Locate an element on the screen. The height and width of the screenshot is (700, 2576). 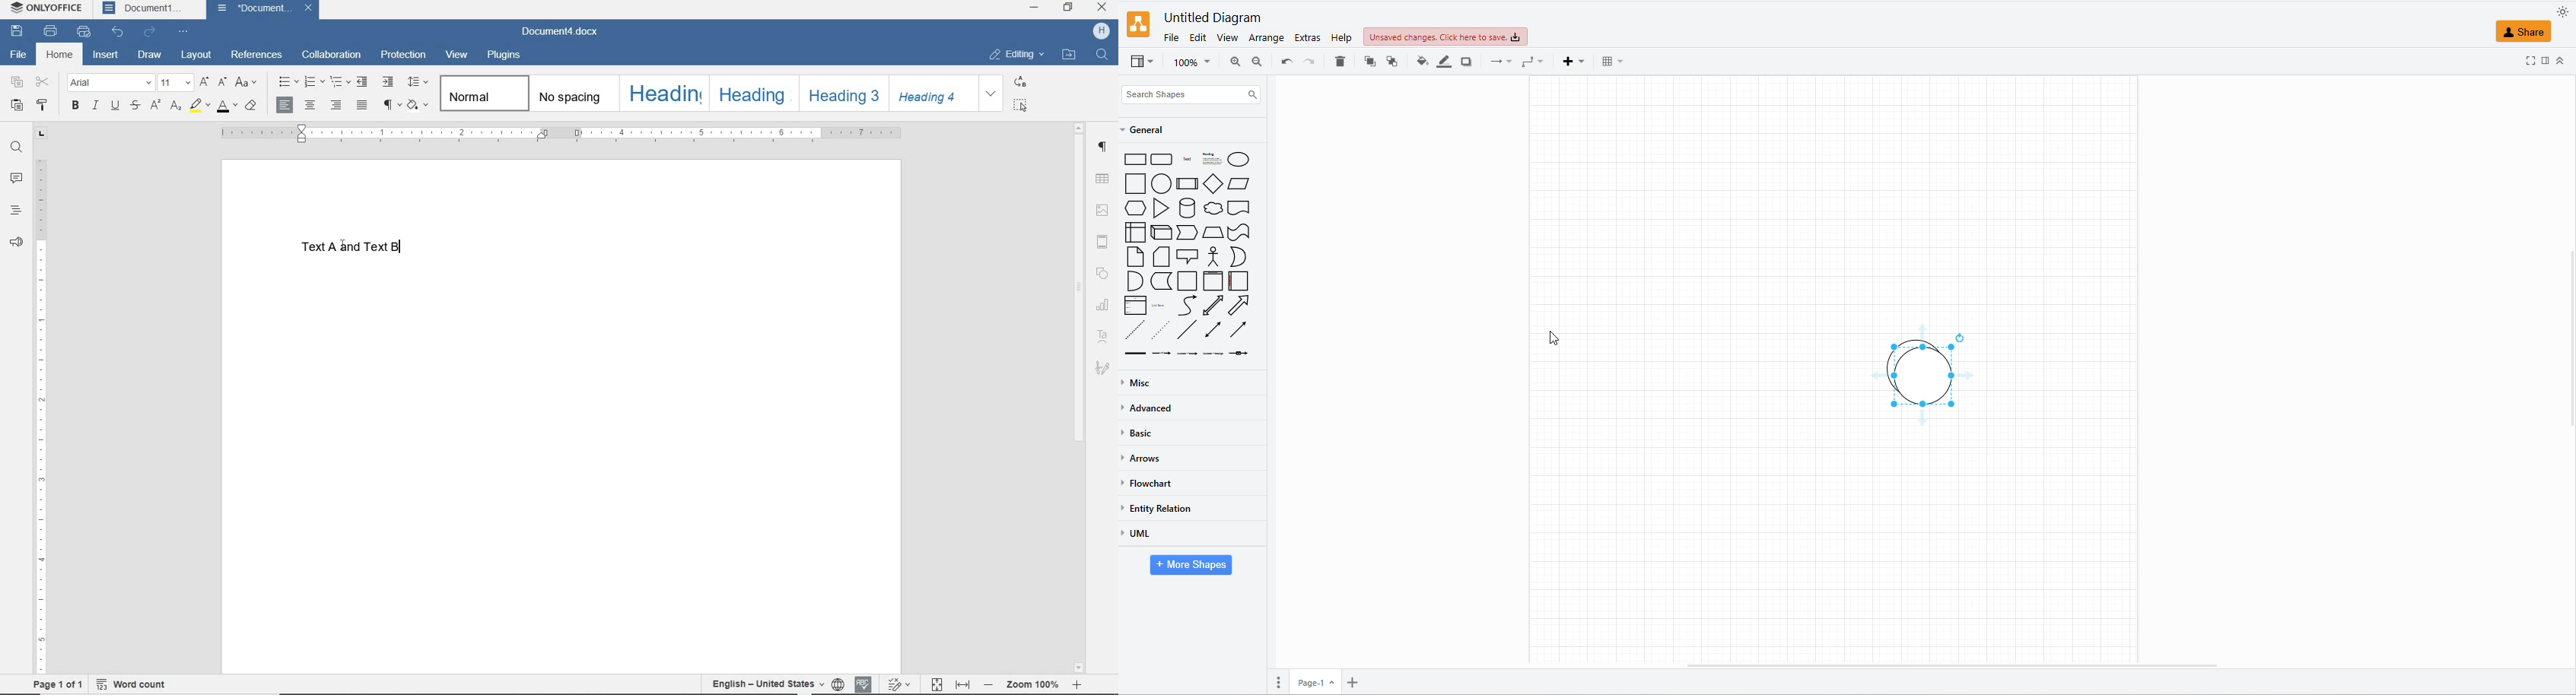
typing cursor is located at coordinates (405, 244).